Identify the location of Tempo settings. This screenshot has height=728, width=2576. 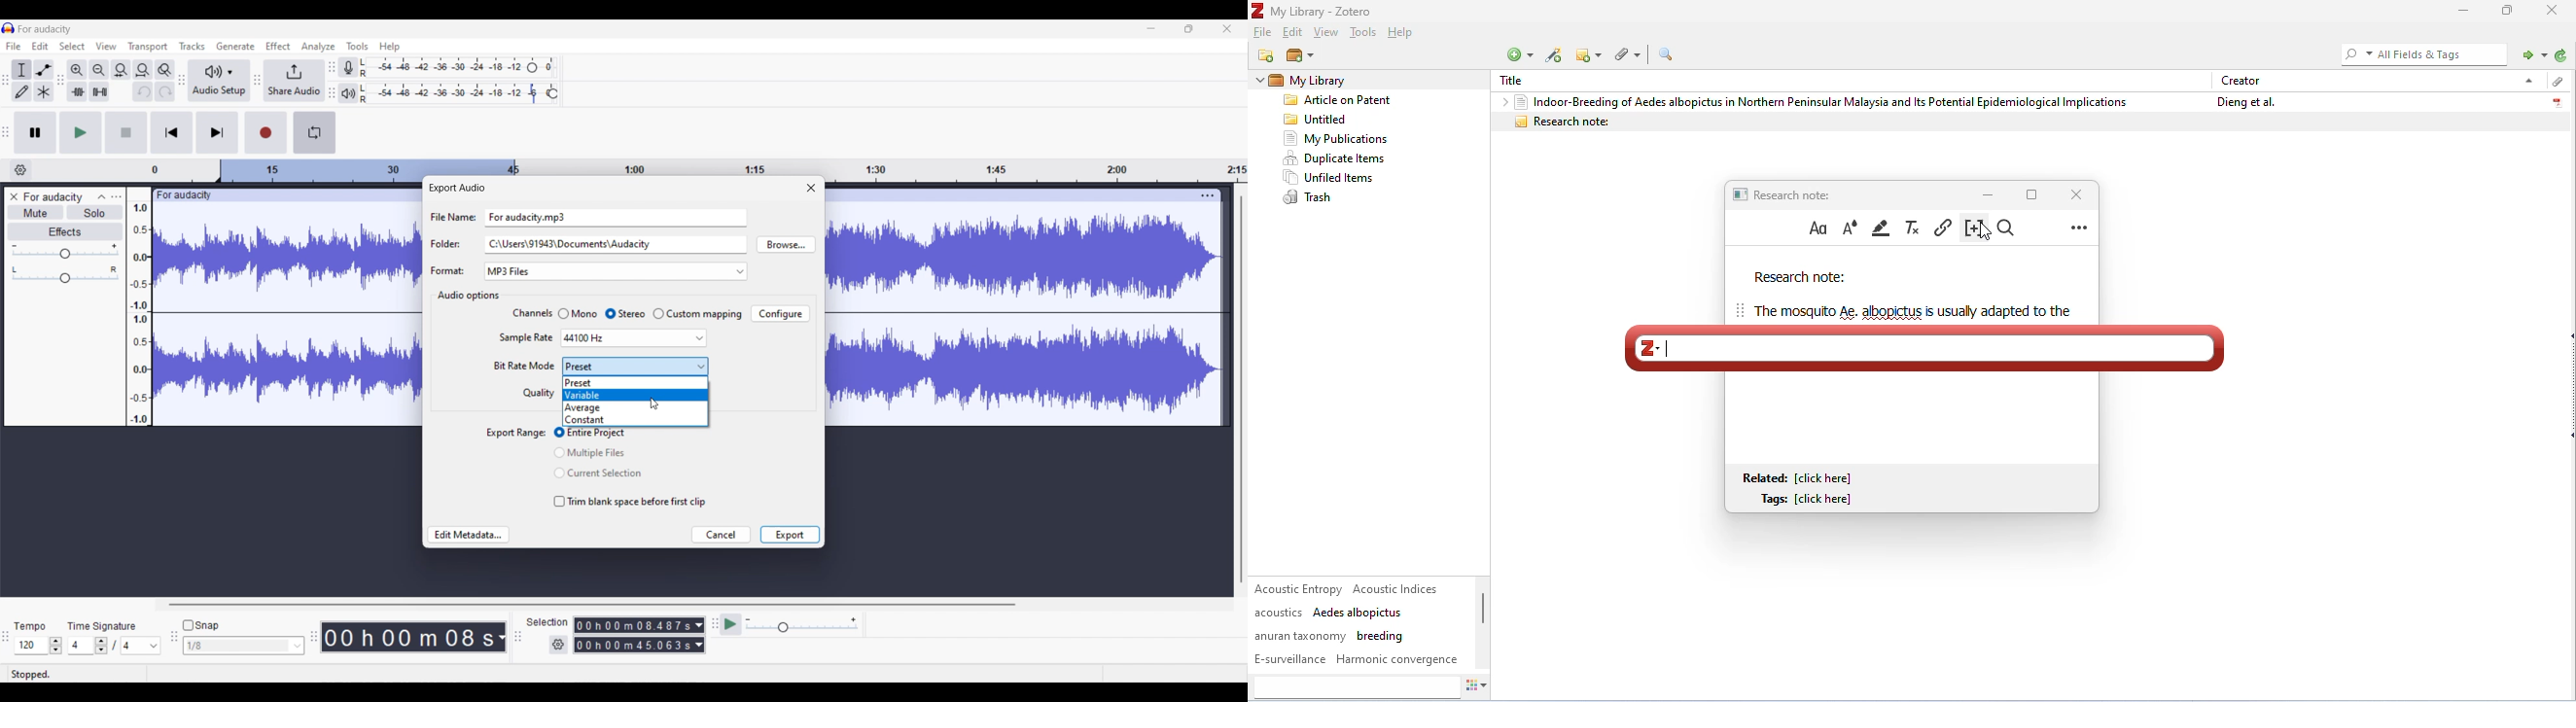
(29, 627).